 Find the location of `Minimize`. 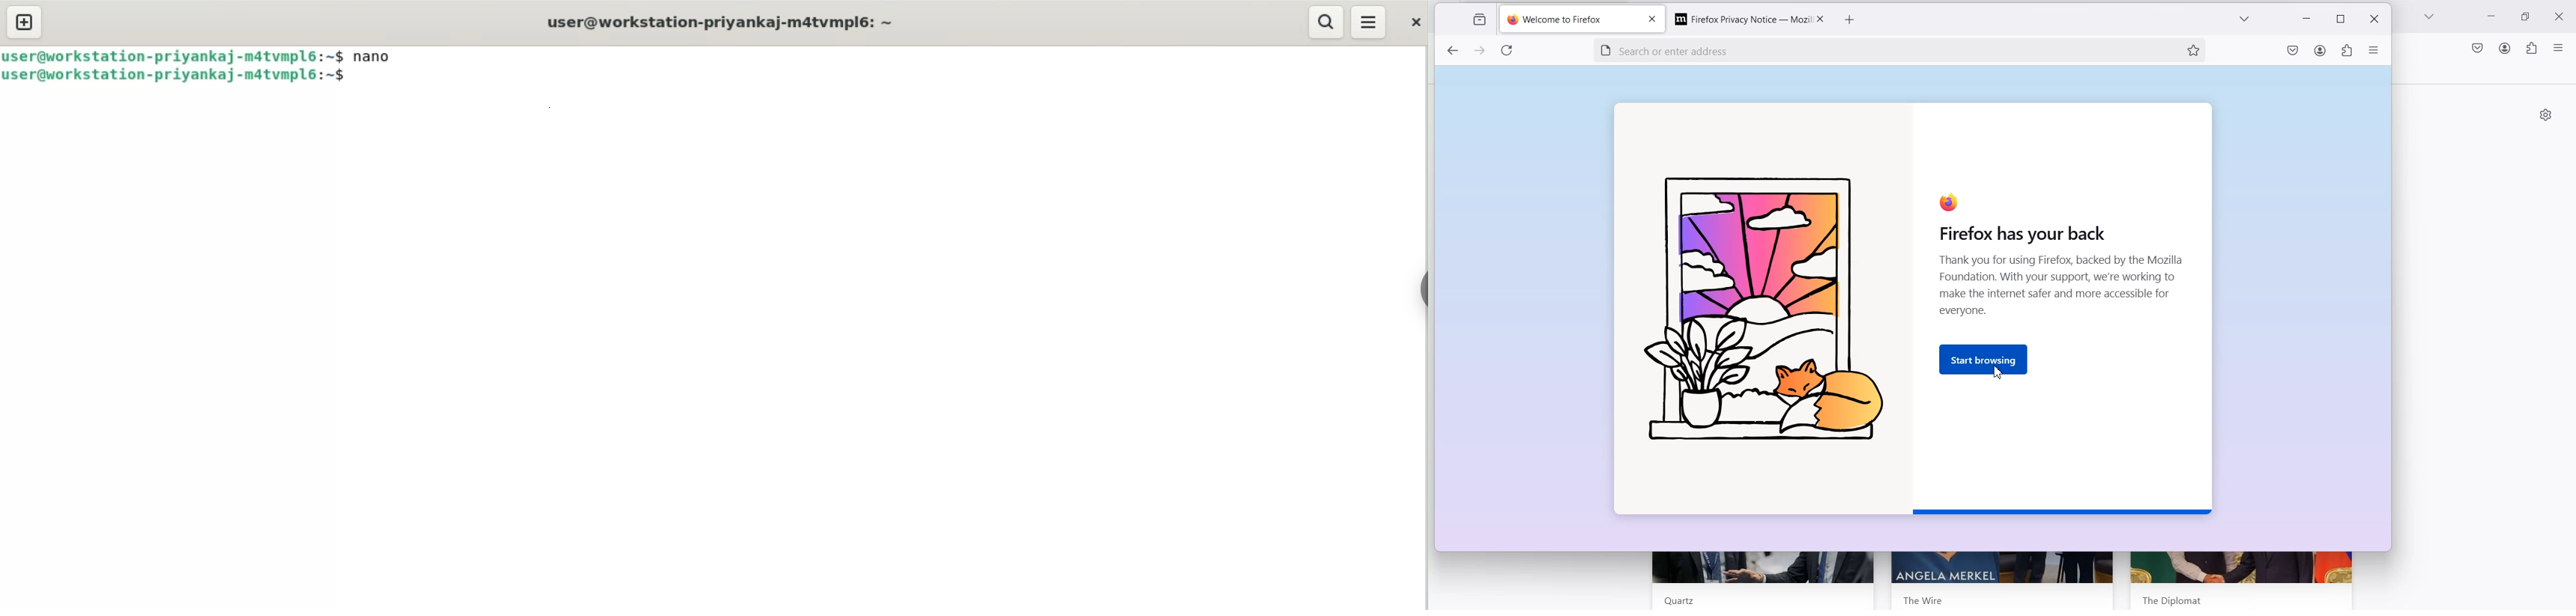

Minimize is located at coordinates (2492, 18).